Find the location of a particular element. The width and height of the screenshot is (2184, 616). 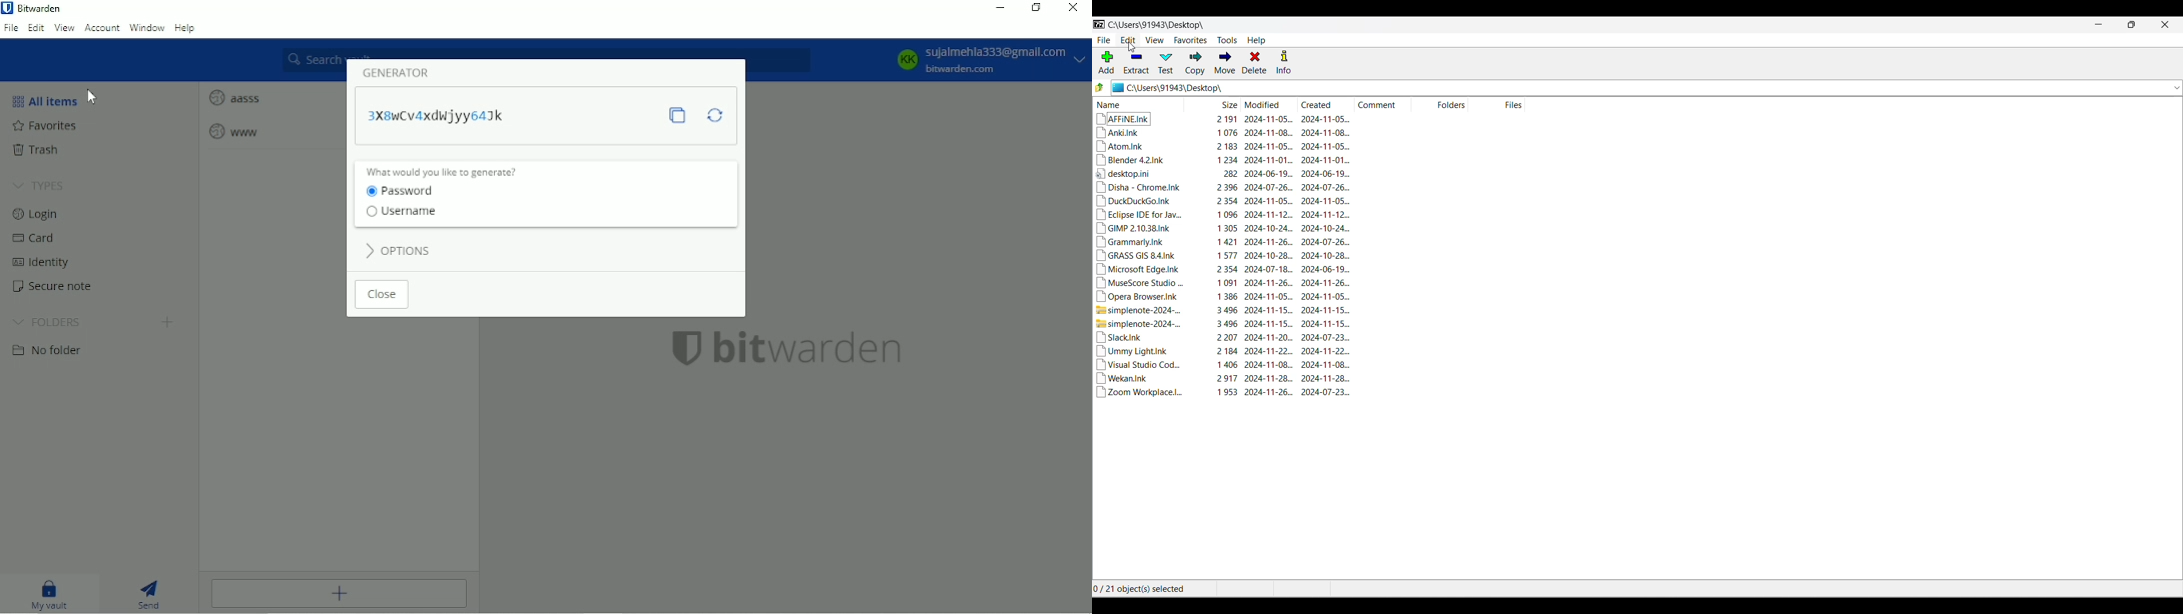

Create folder is located at coordinates (171, 321).